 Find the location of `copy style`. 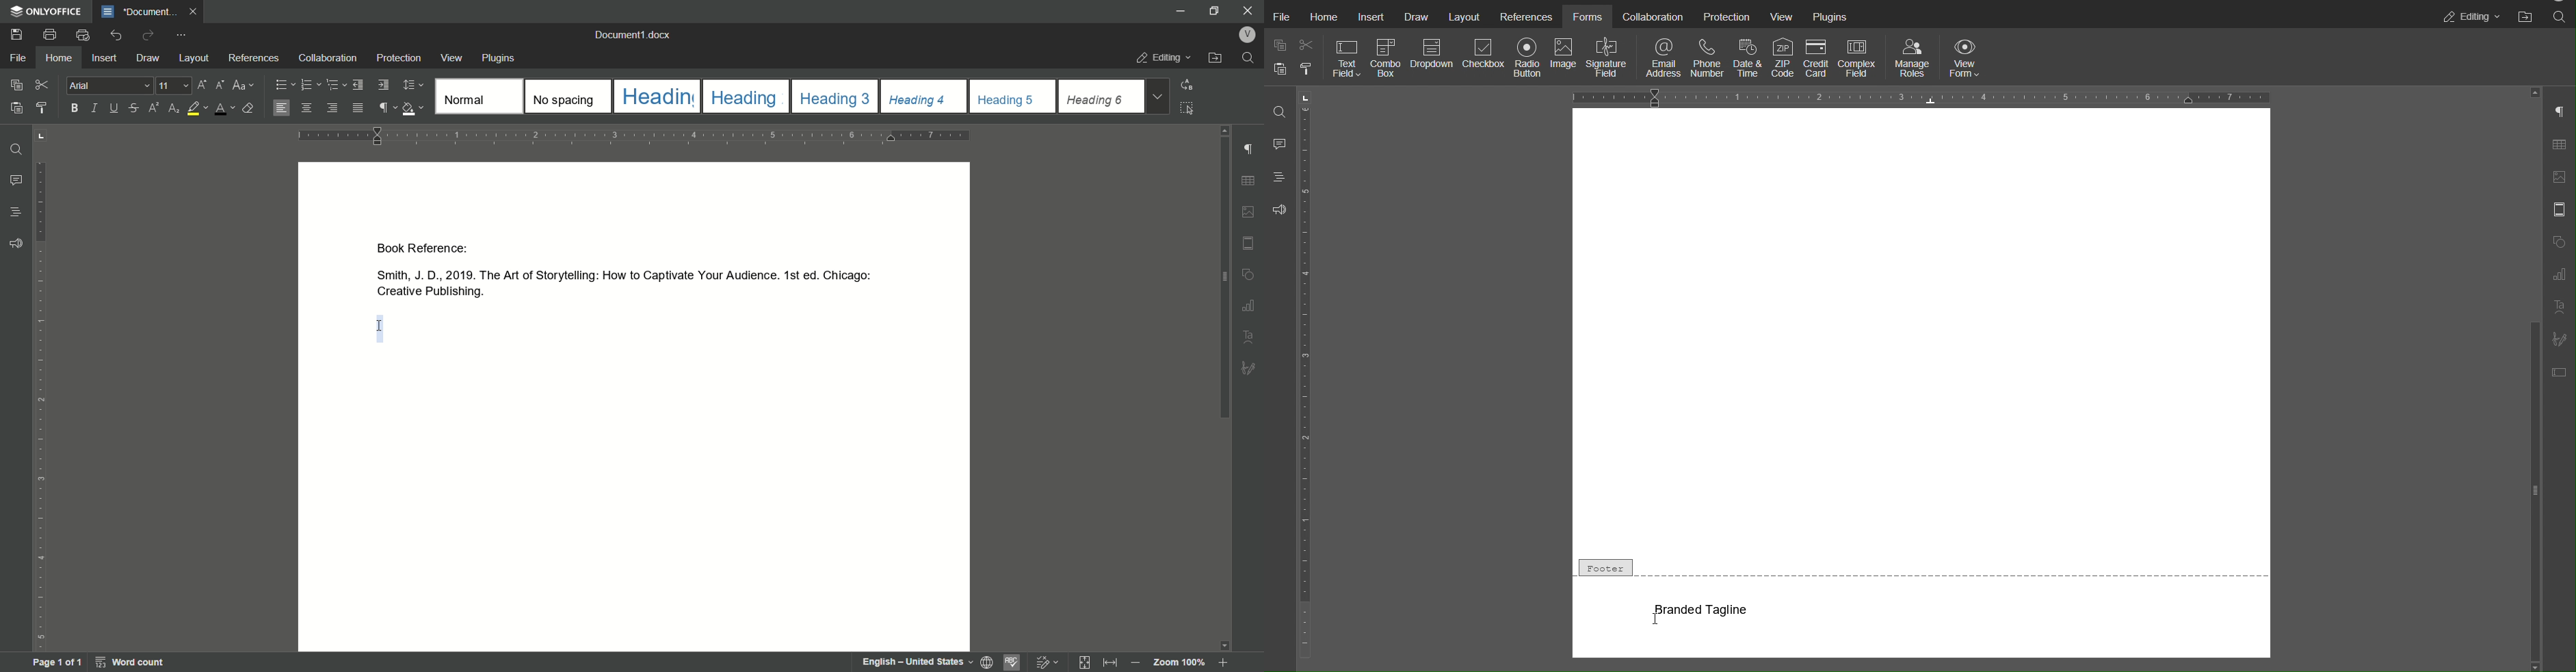

copy style is located at coordinates (44, 108).